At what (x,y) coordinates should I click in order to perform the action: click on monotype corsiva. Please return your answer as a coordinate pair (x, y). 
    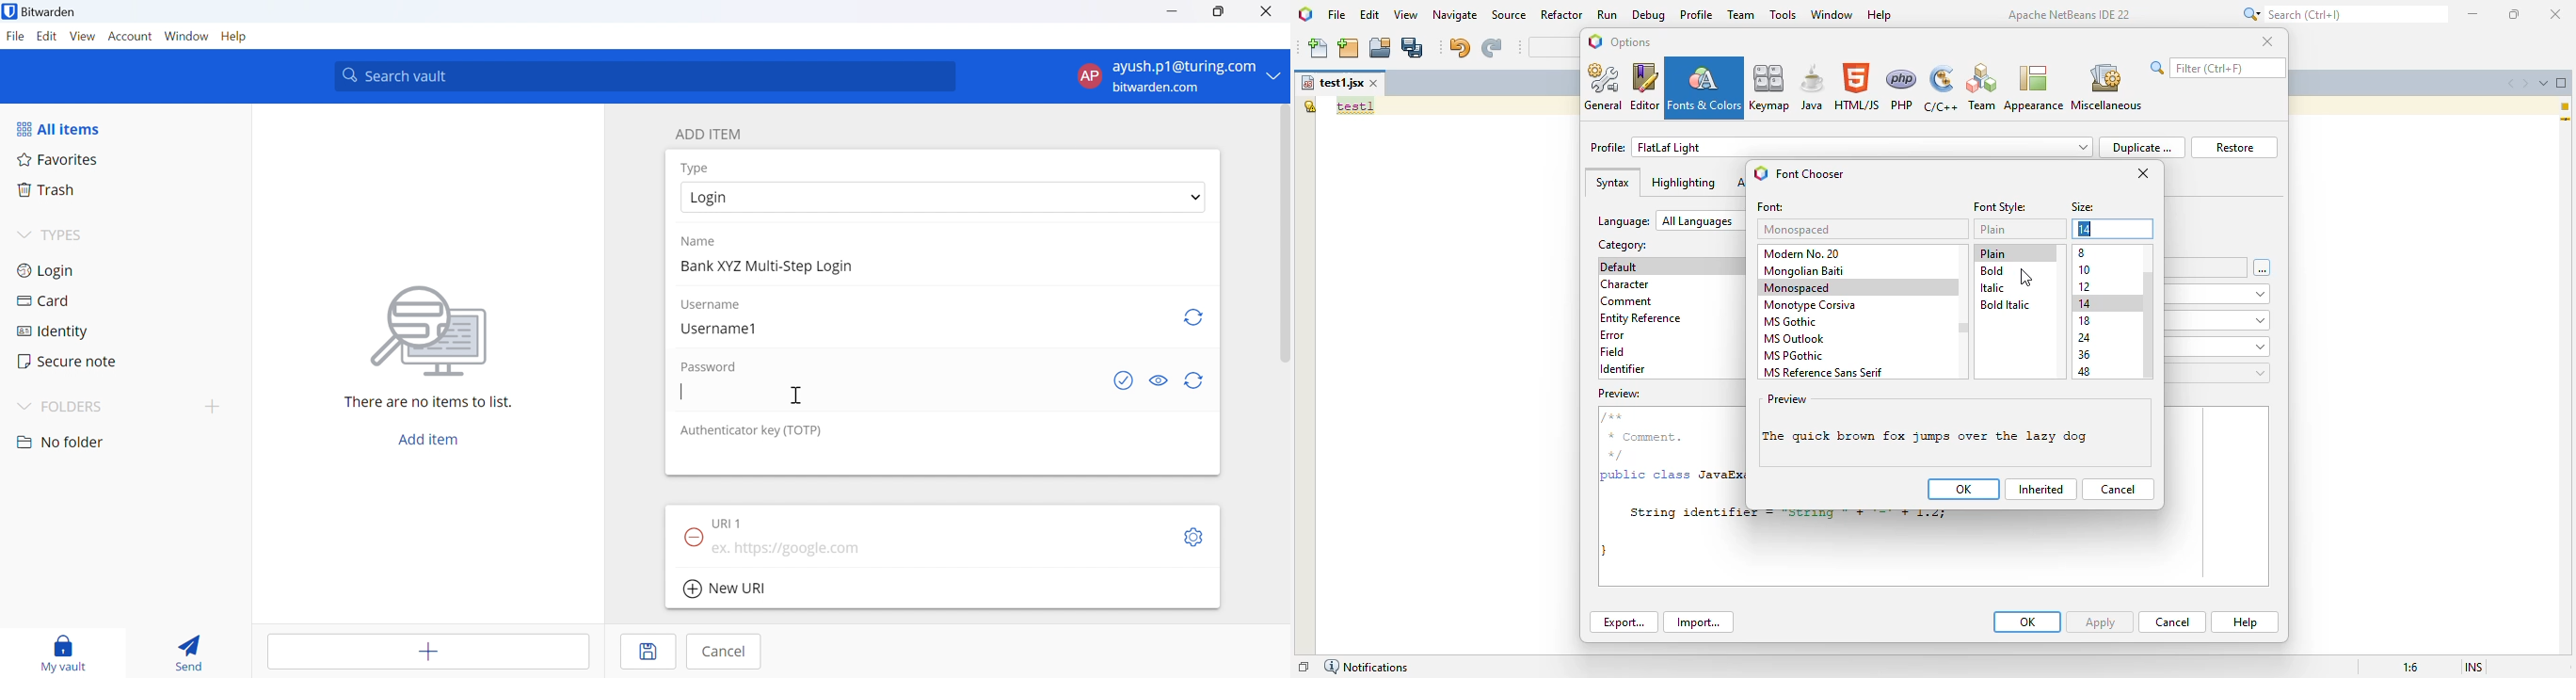
    Looking at the image, I should click on (1810, 305).